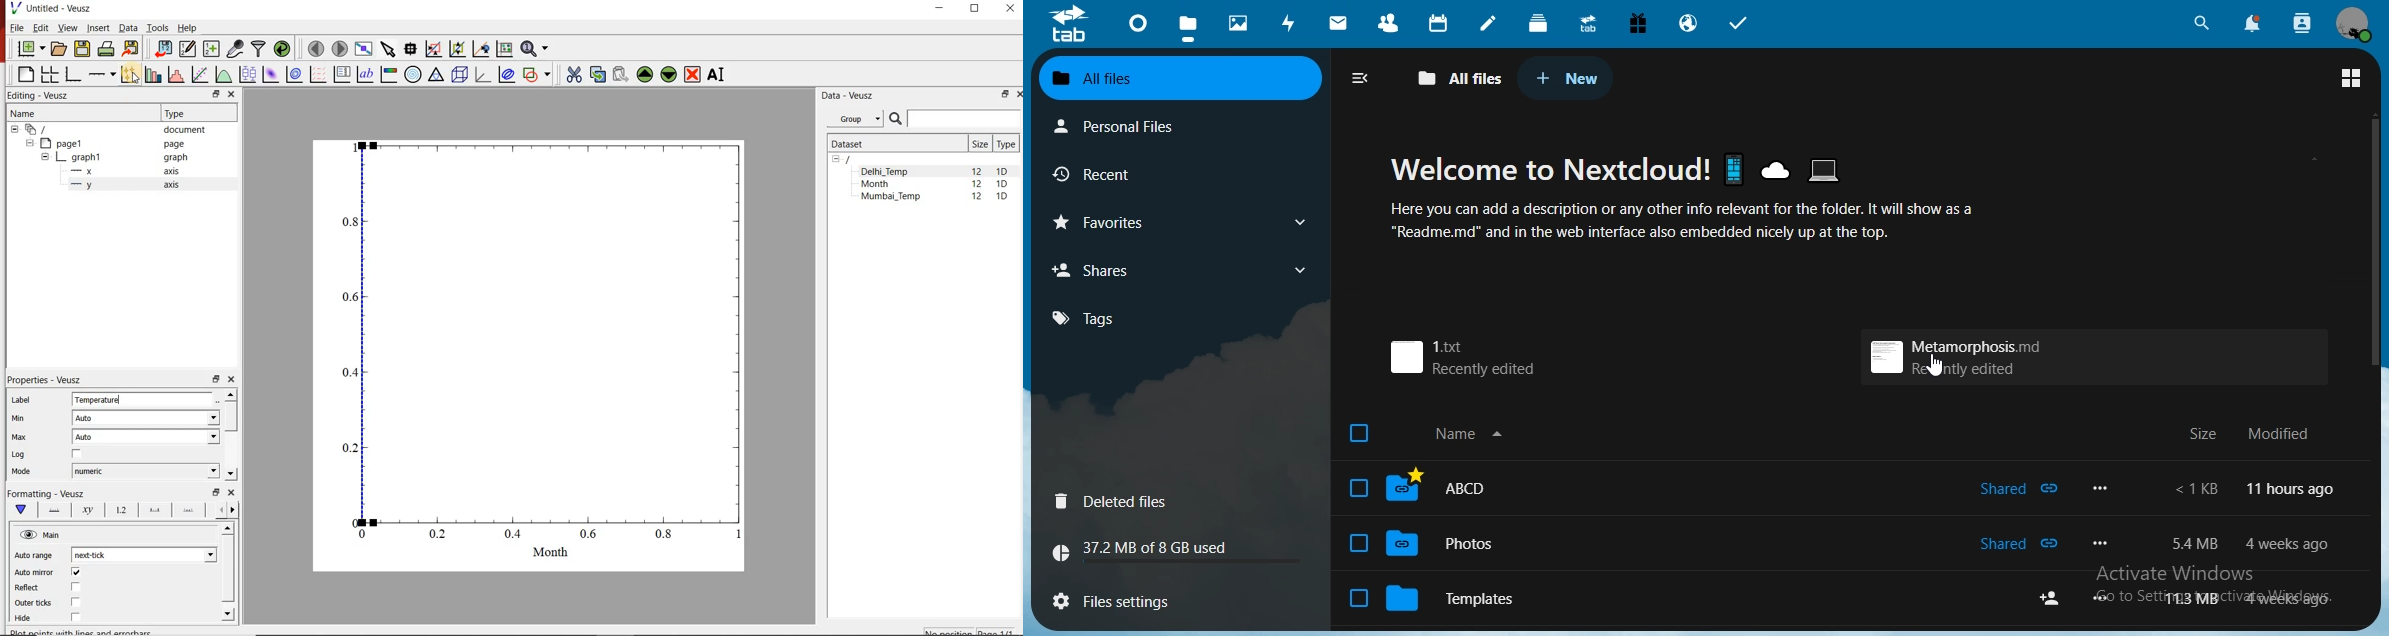 The height and width of the screenshot is (644, 2408). I want to click on Properties - Veusz, so click(42, 380).